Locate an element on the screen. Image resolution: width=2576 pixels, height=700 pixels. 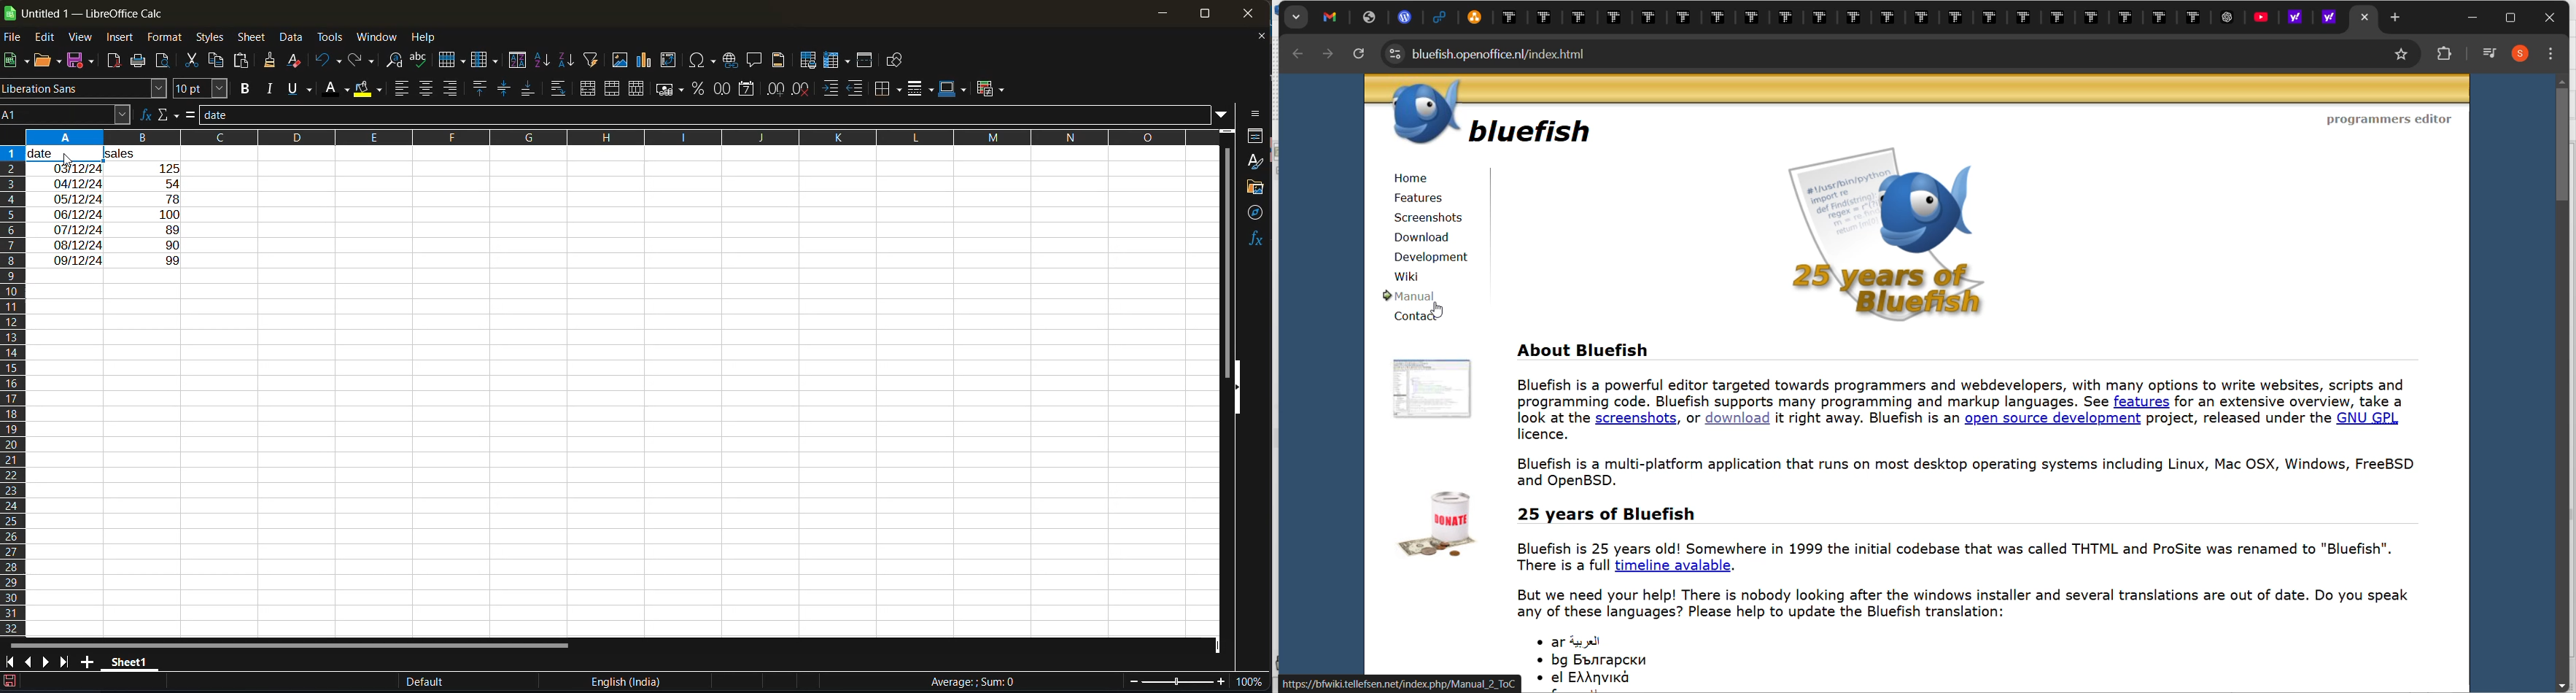
autofilter is located at coordinates (589, 61).